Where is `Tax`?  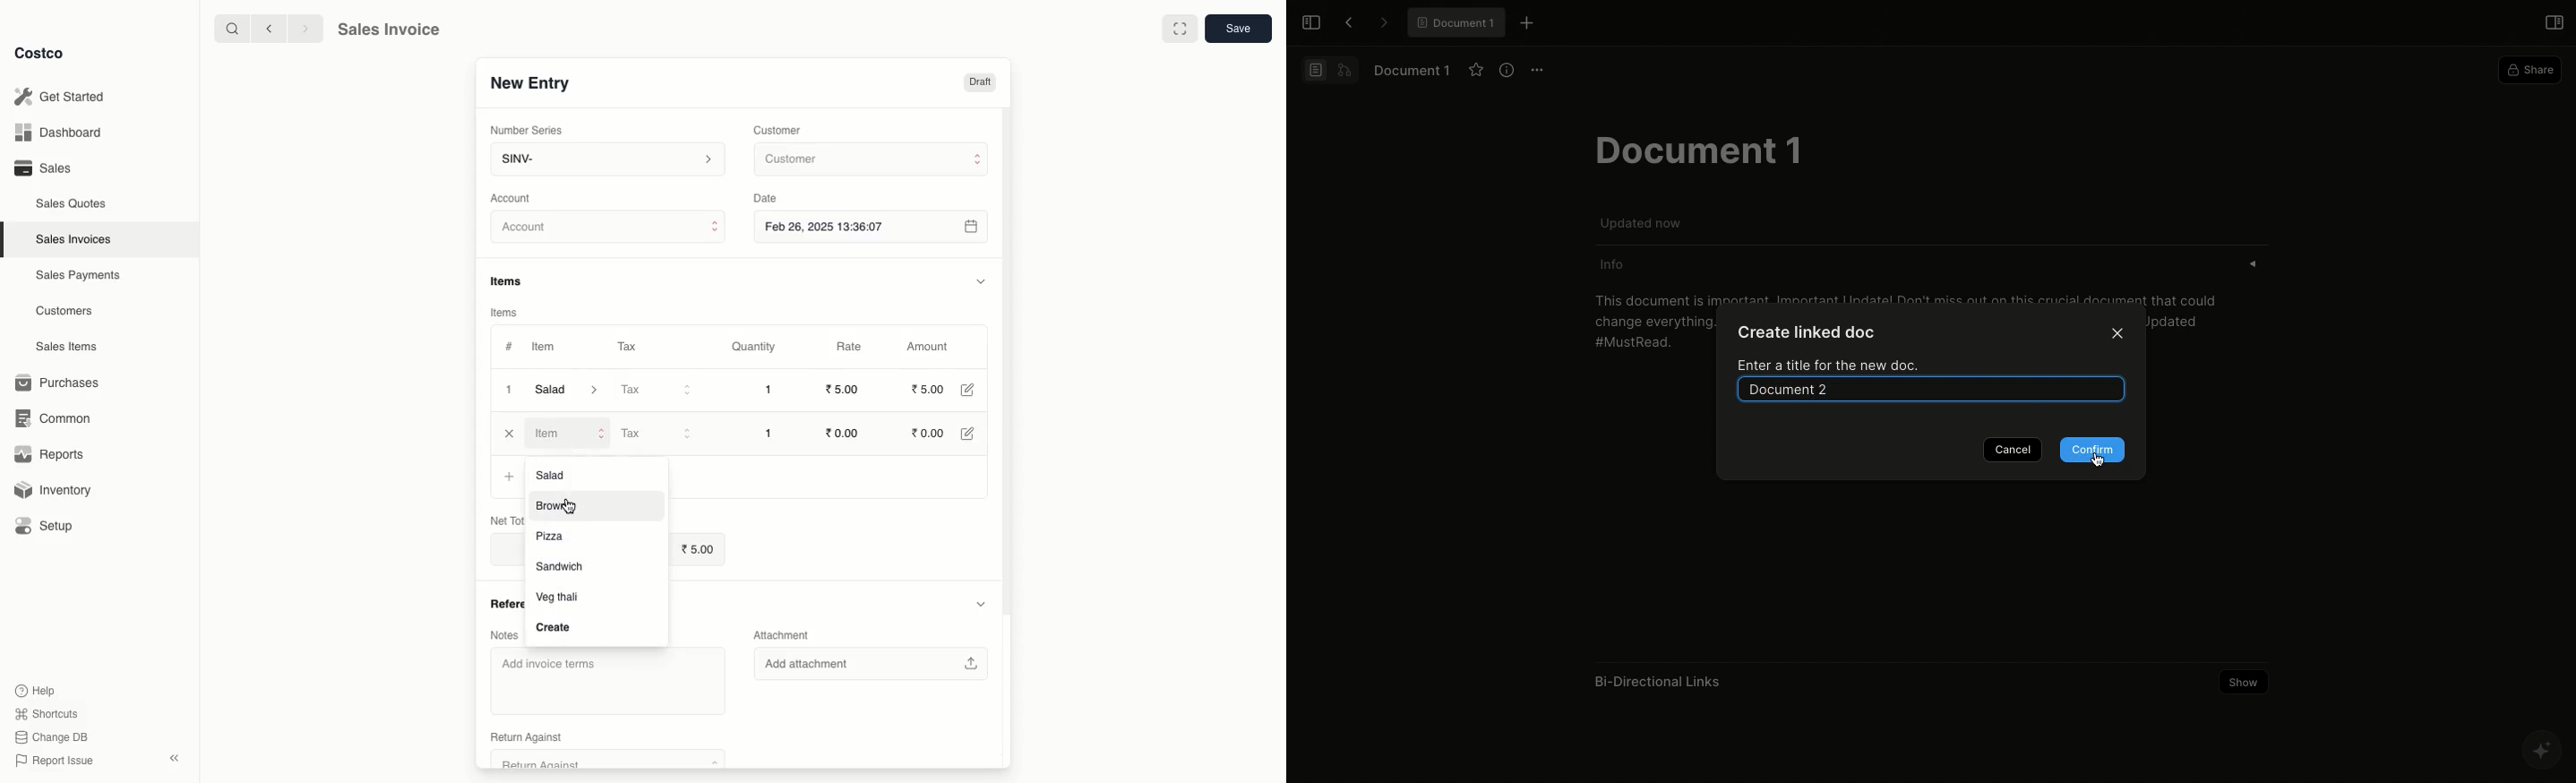
Tax is located at coordinates (626, 343).